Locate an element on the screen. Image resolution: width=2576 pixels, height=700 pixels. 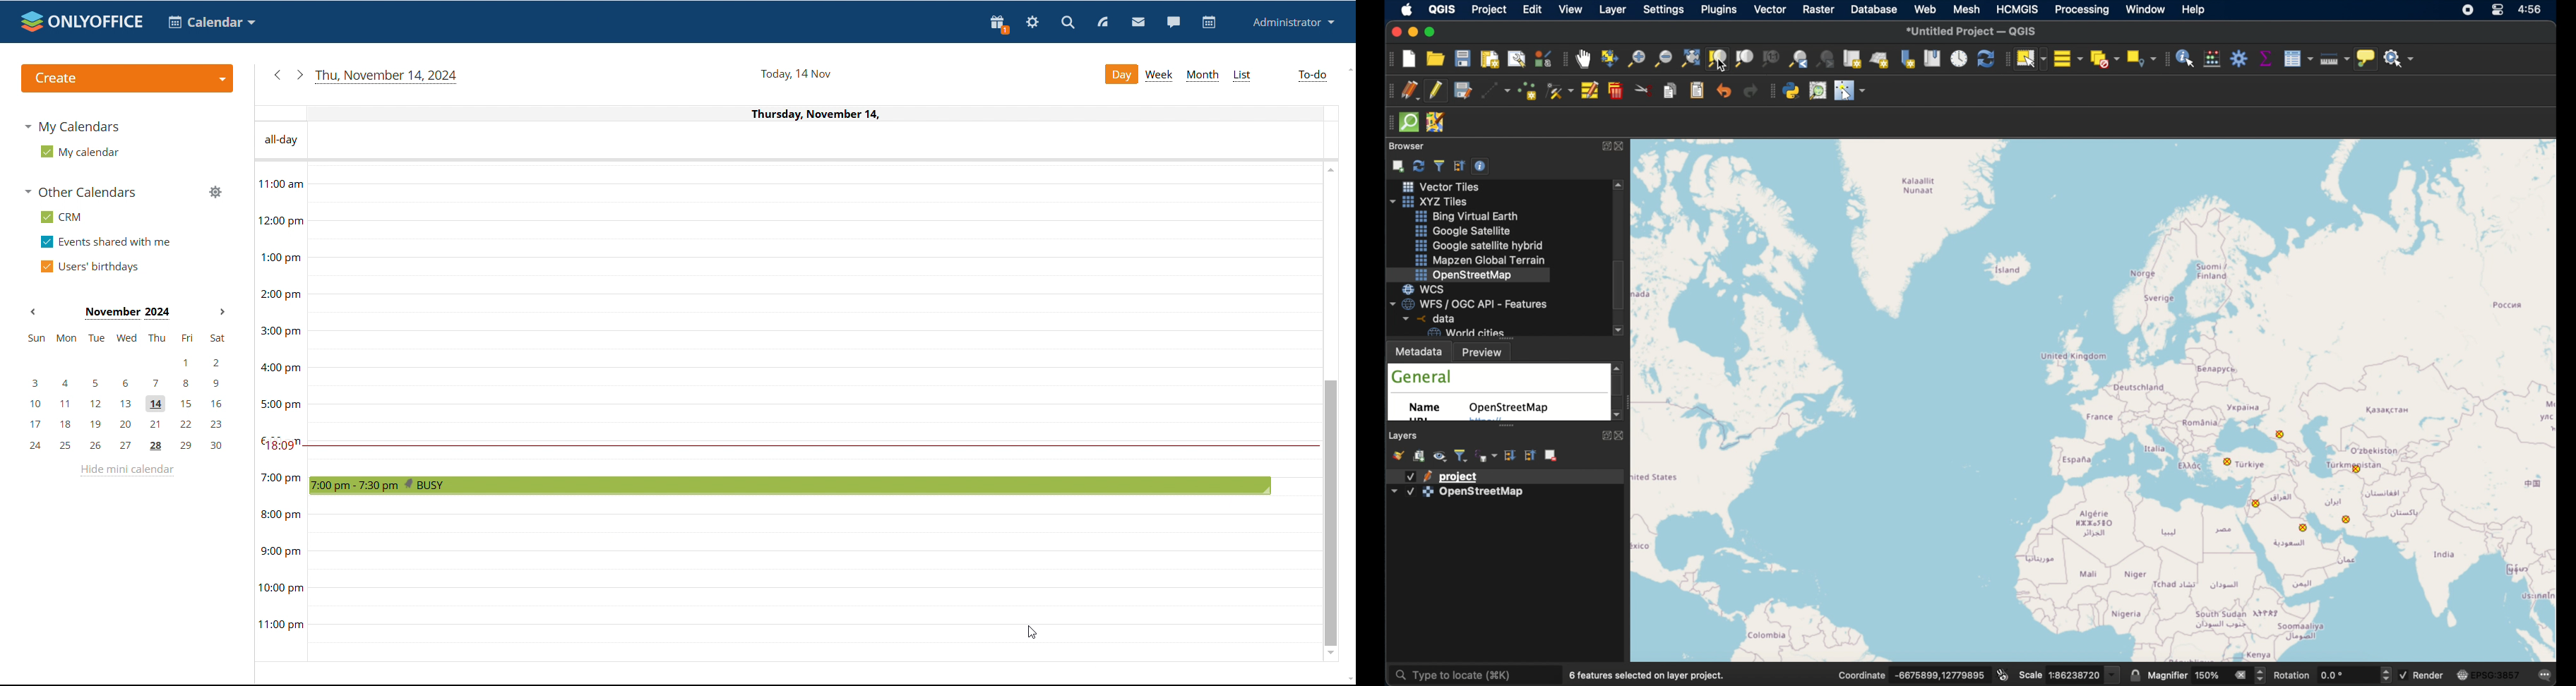
toggle editing is located at coordinates (1438, 90).